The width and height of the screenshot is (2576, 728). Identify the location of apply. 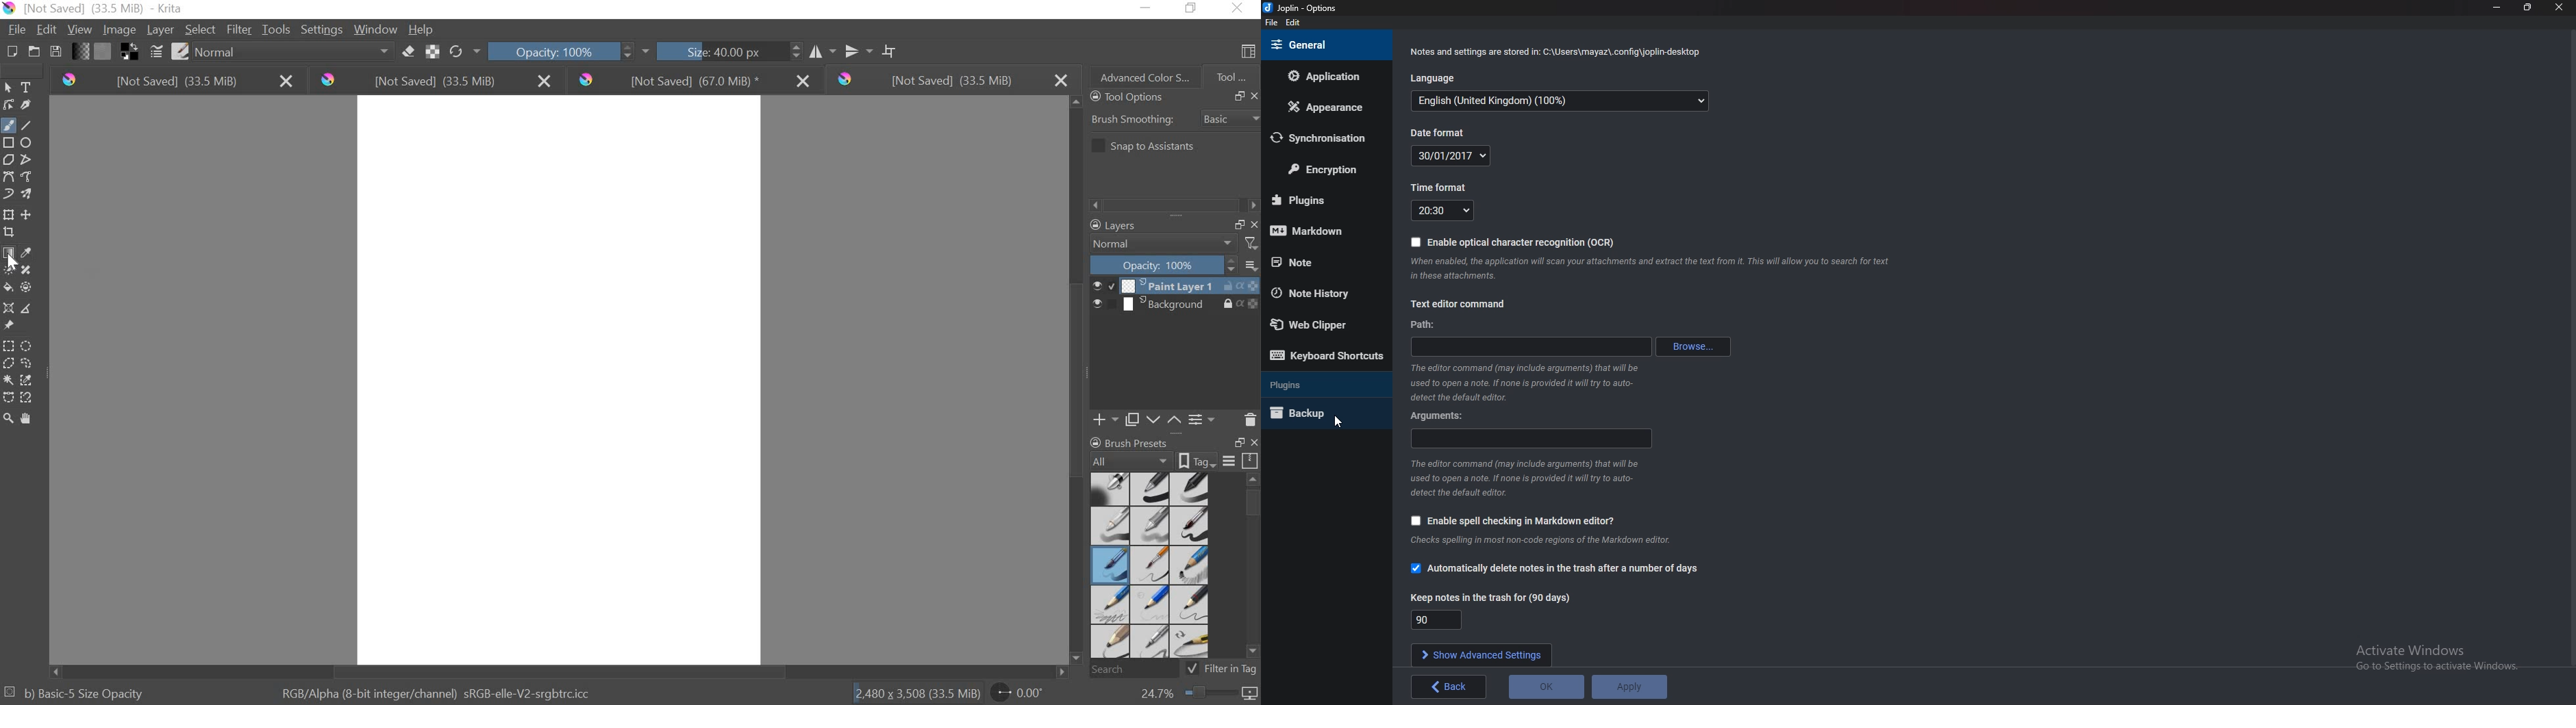
(1449, 687).